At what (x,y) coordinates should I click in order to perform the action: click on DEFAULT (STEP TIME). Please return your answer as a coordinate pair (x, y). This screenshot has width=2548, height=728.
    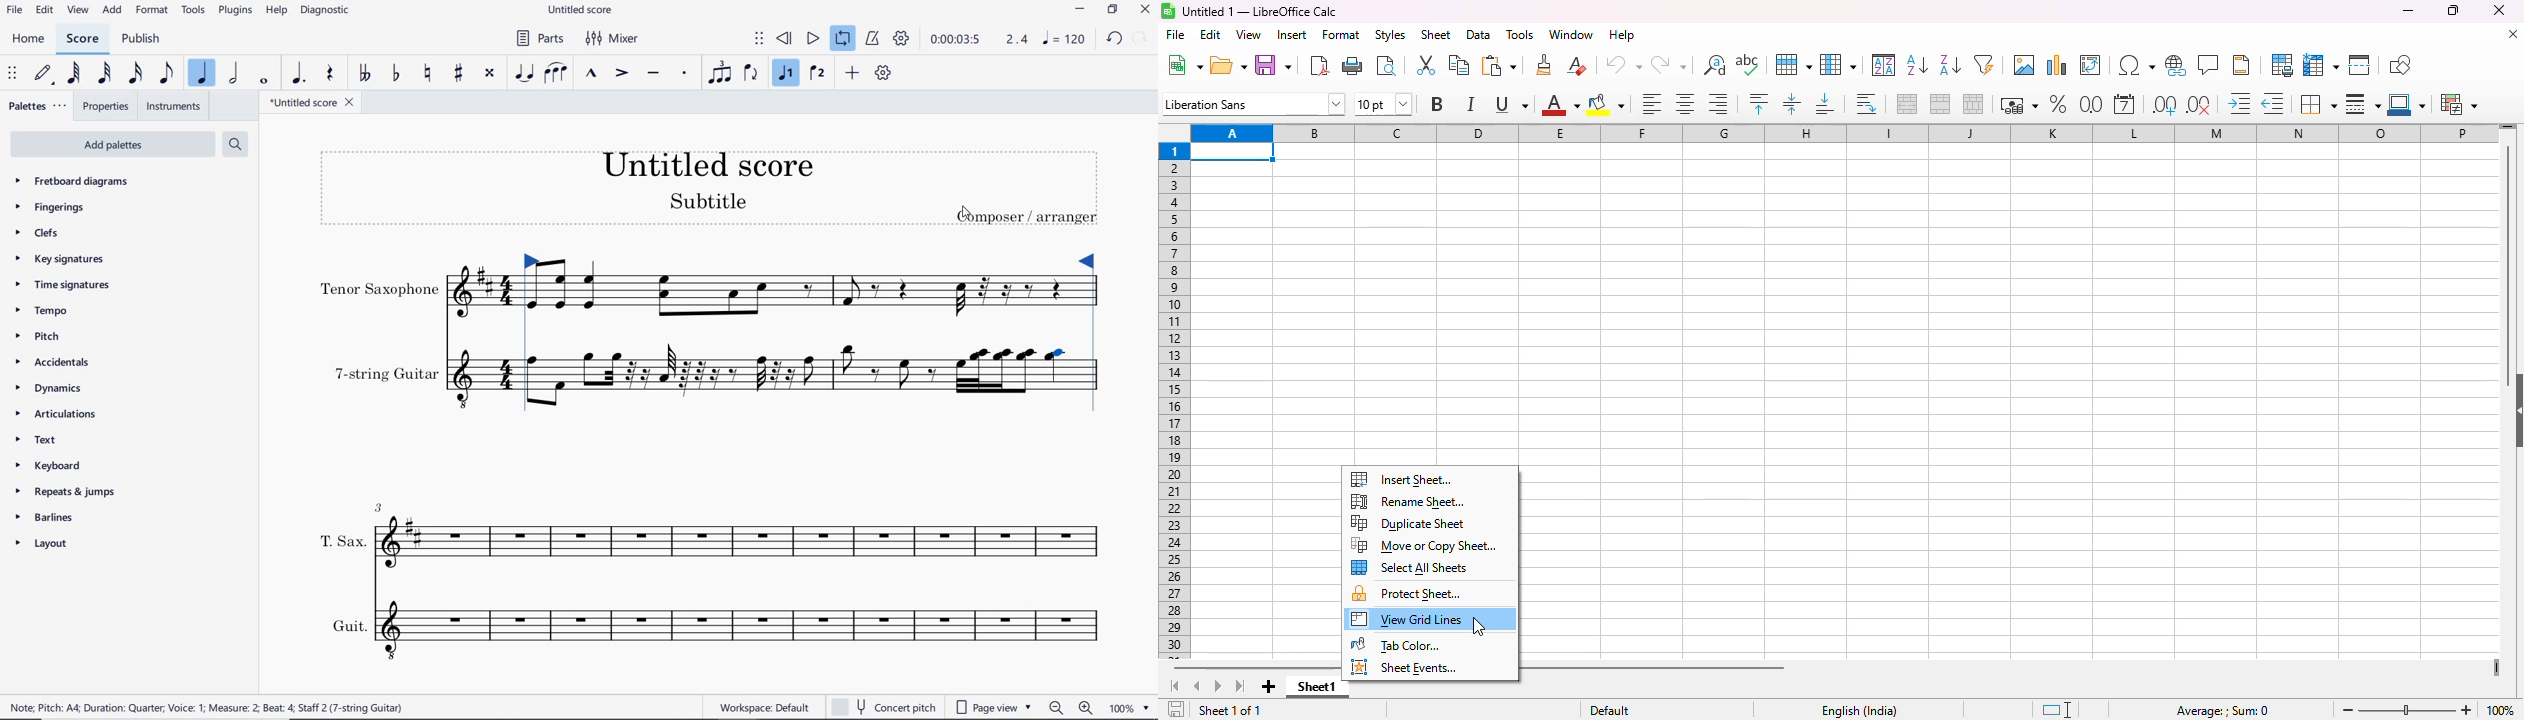
    Looking at the image, I should click on (46, 72).